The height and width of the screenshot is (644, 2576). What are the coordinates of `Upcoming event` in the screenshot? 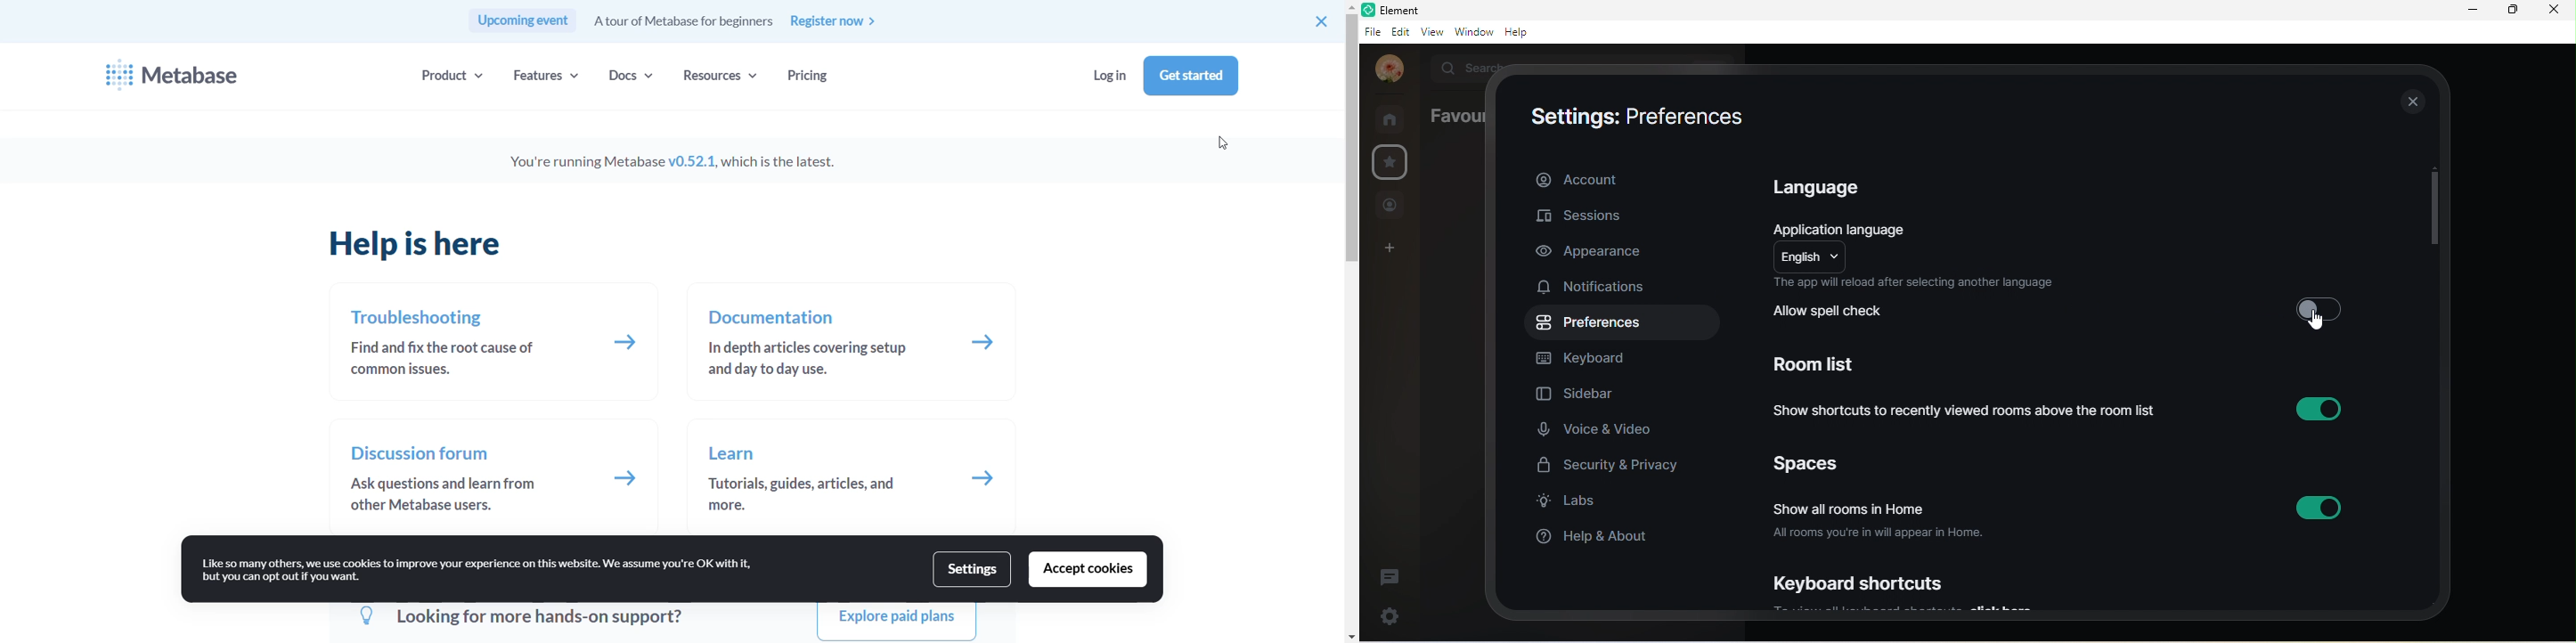 It's located at (522, 21).